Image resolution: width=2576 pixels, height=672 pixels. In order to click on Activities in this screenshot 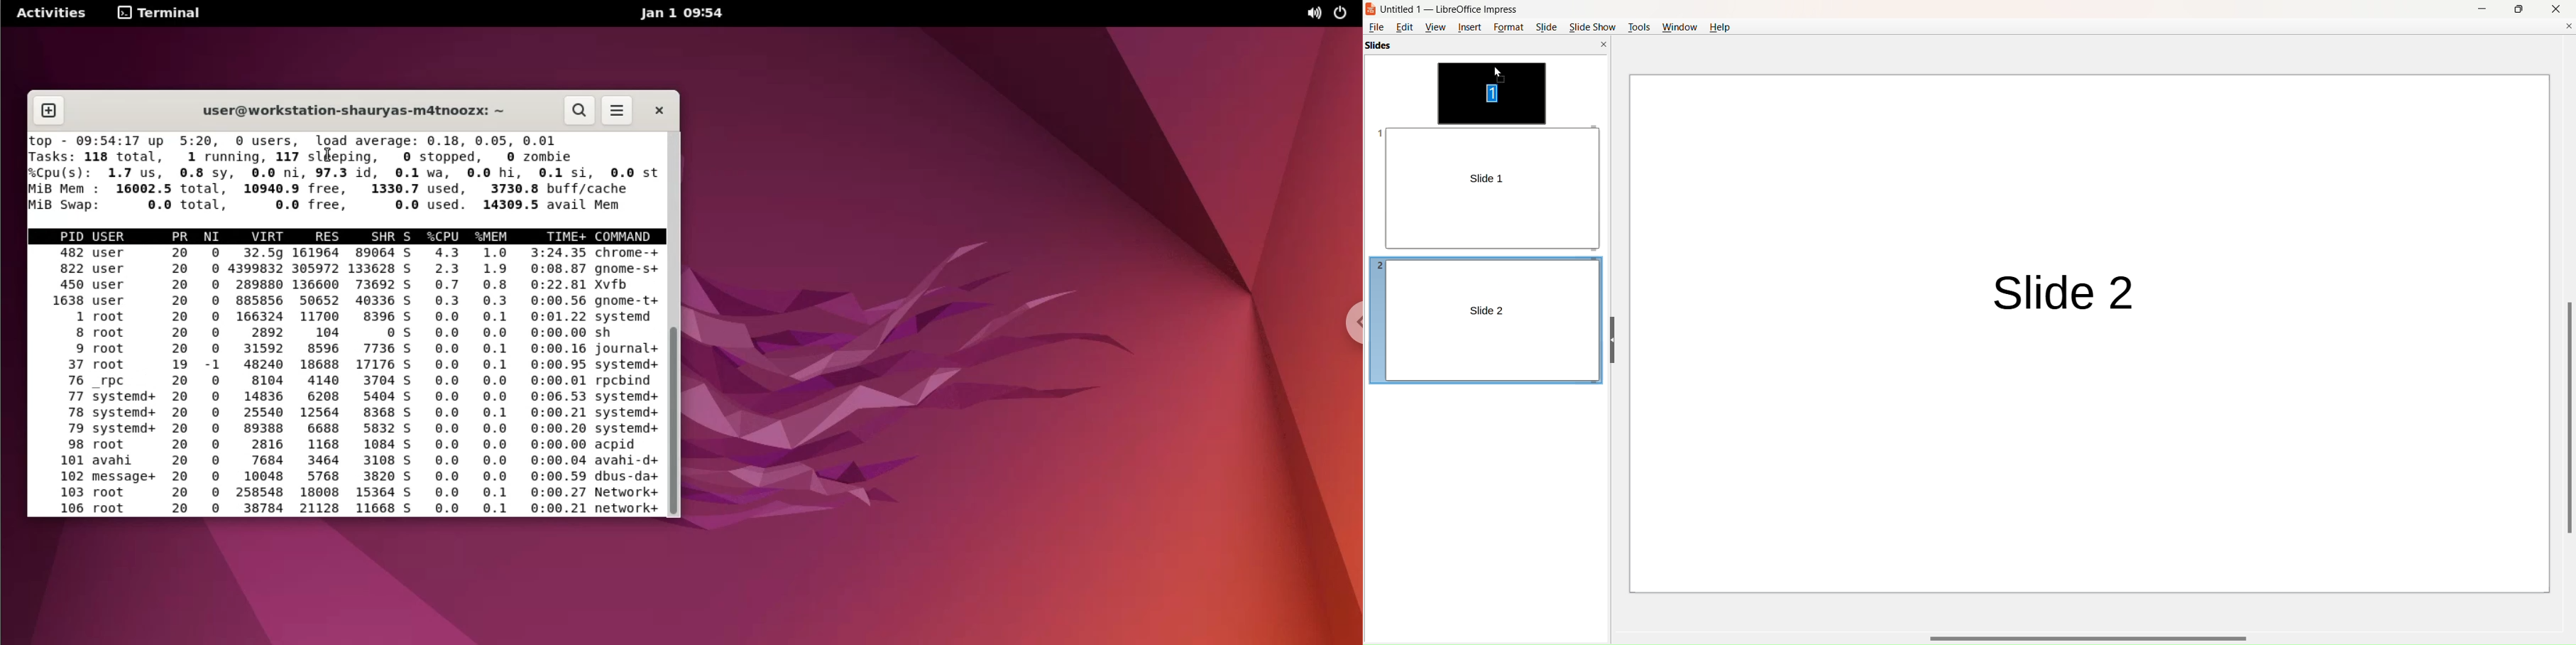, I will do `click(50, 13)`.